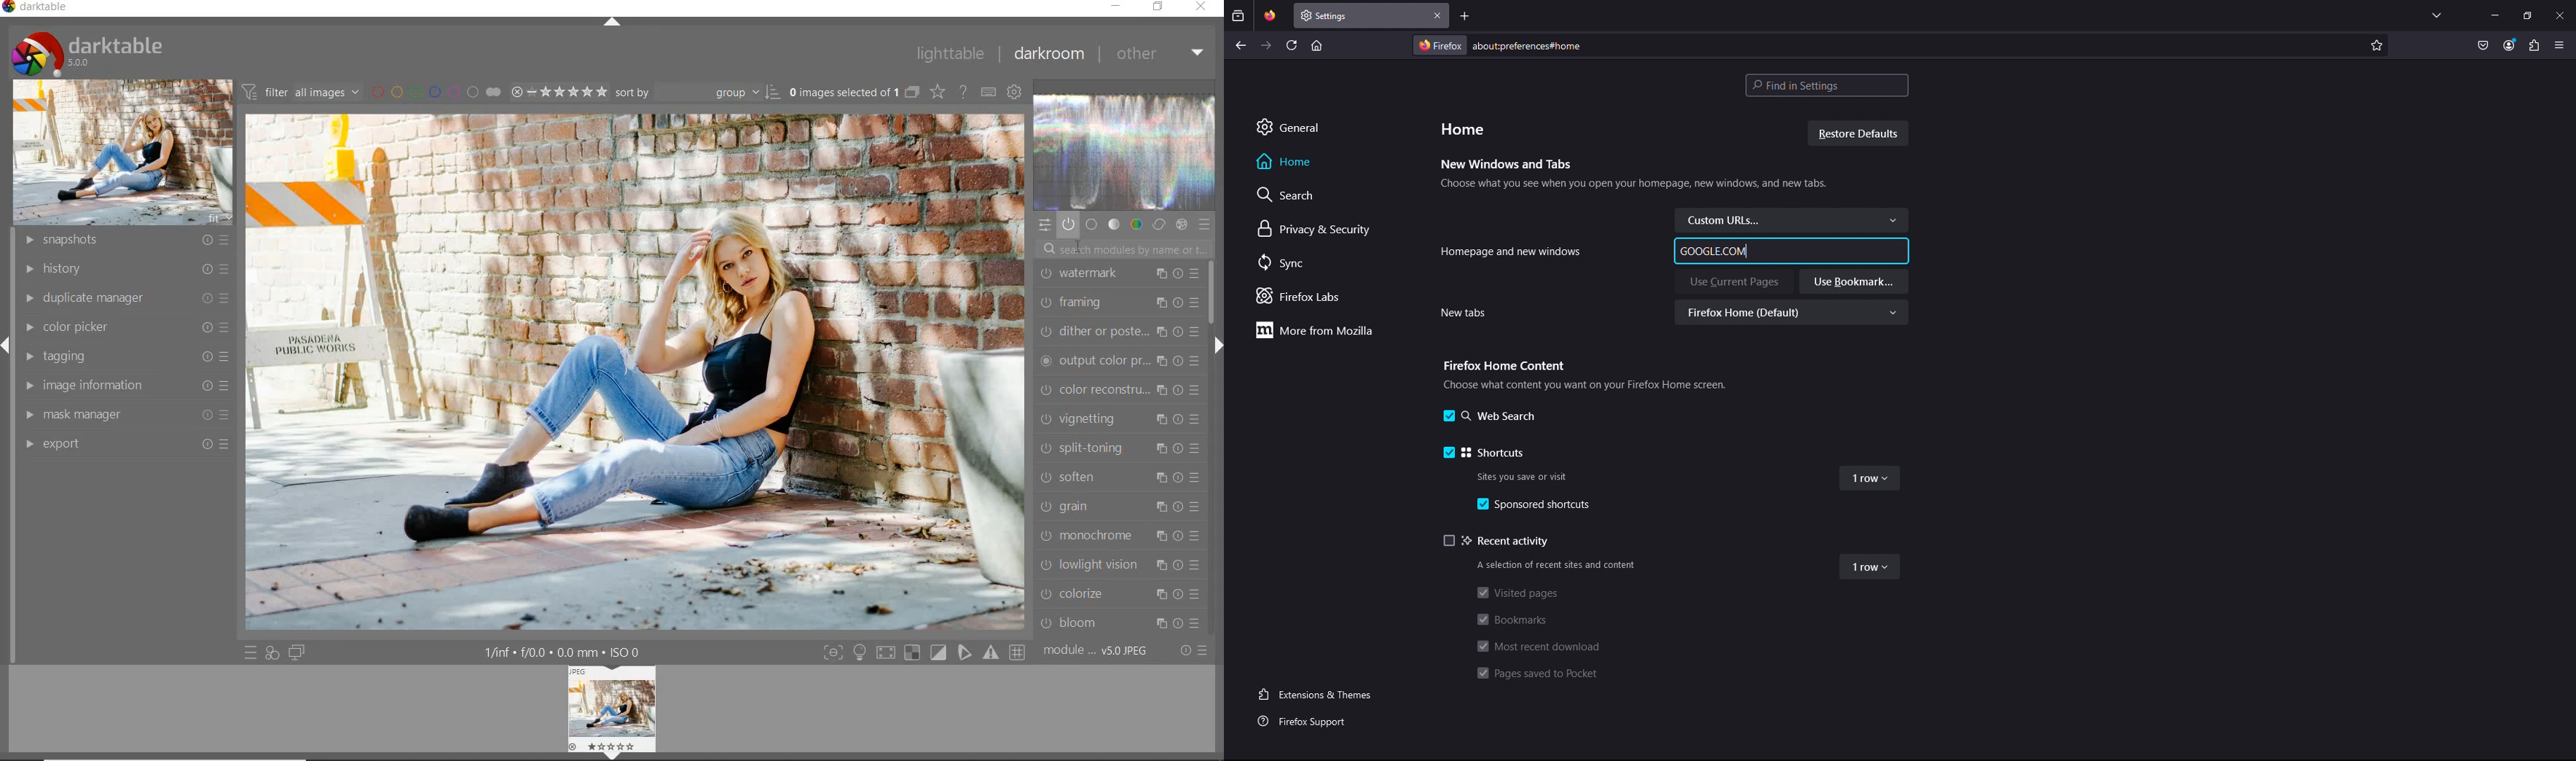 The width and height of the screenshot is (2576, 784). I want to click on Close, so click(2559, 15).